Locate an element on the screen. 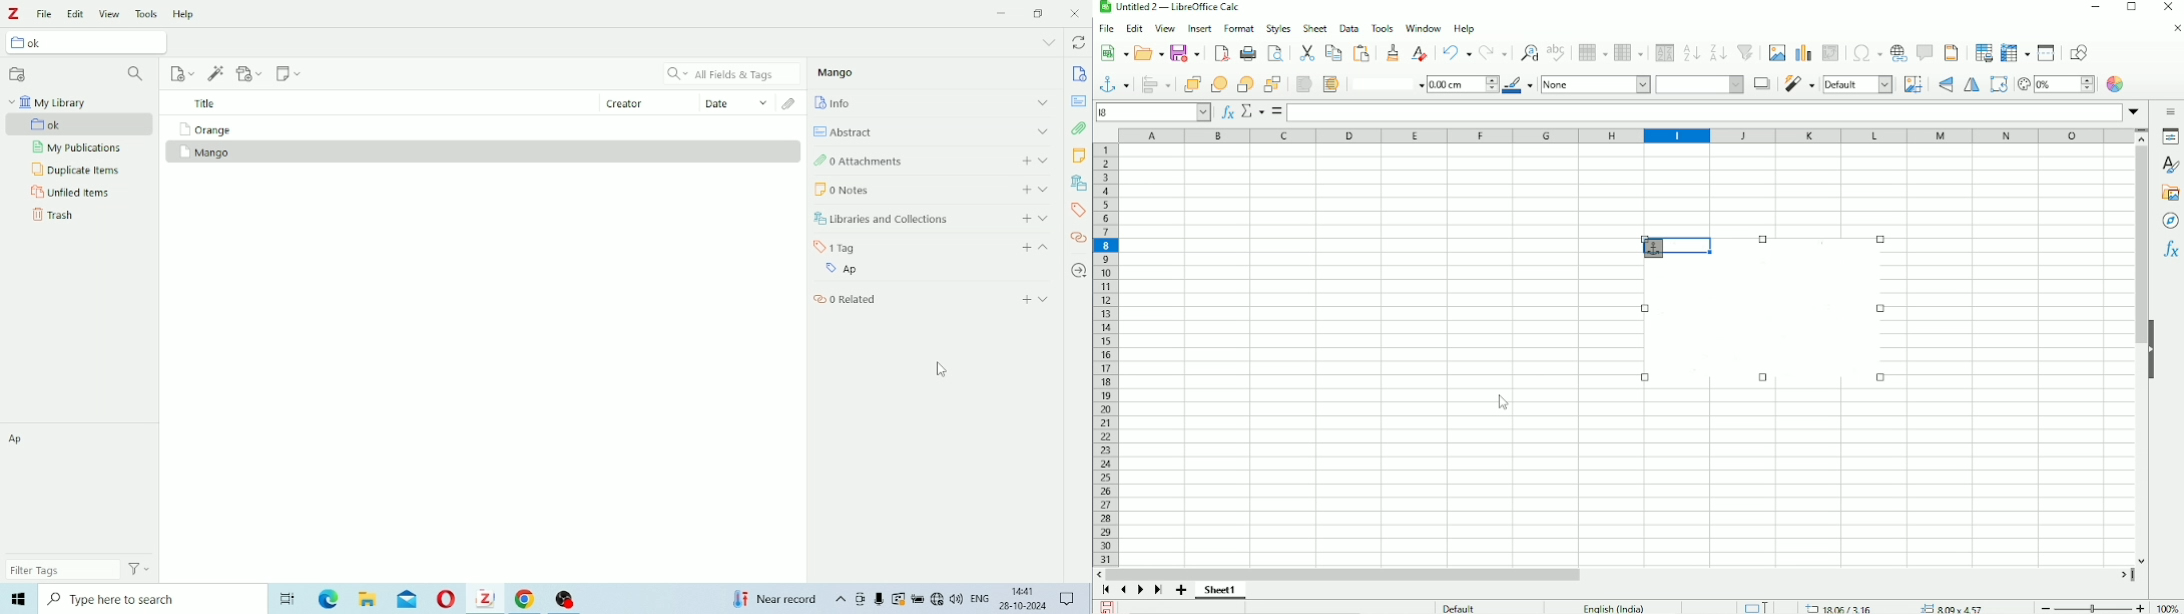  Scroll to first sheet is located at coordinates (1106, 590).